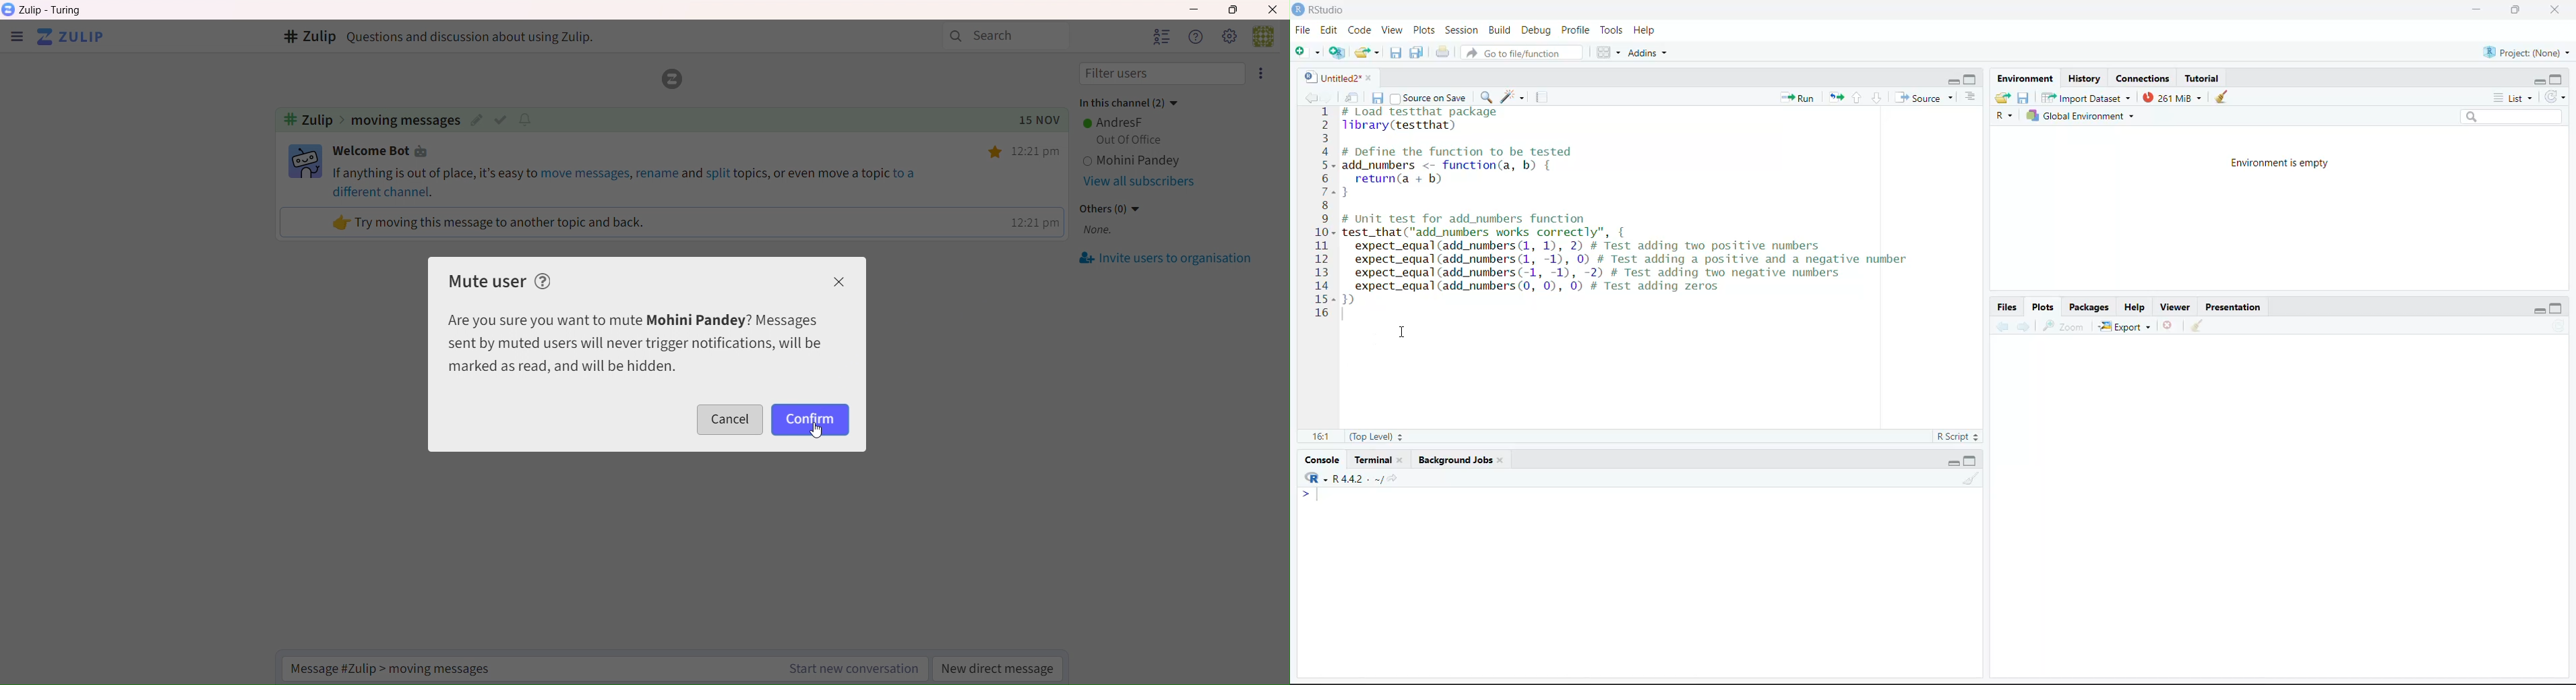 The width and height of the screenshot is (2576, 700). I want to click on List, so click(2514, 97).